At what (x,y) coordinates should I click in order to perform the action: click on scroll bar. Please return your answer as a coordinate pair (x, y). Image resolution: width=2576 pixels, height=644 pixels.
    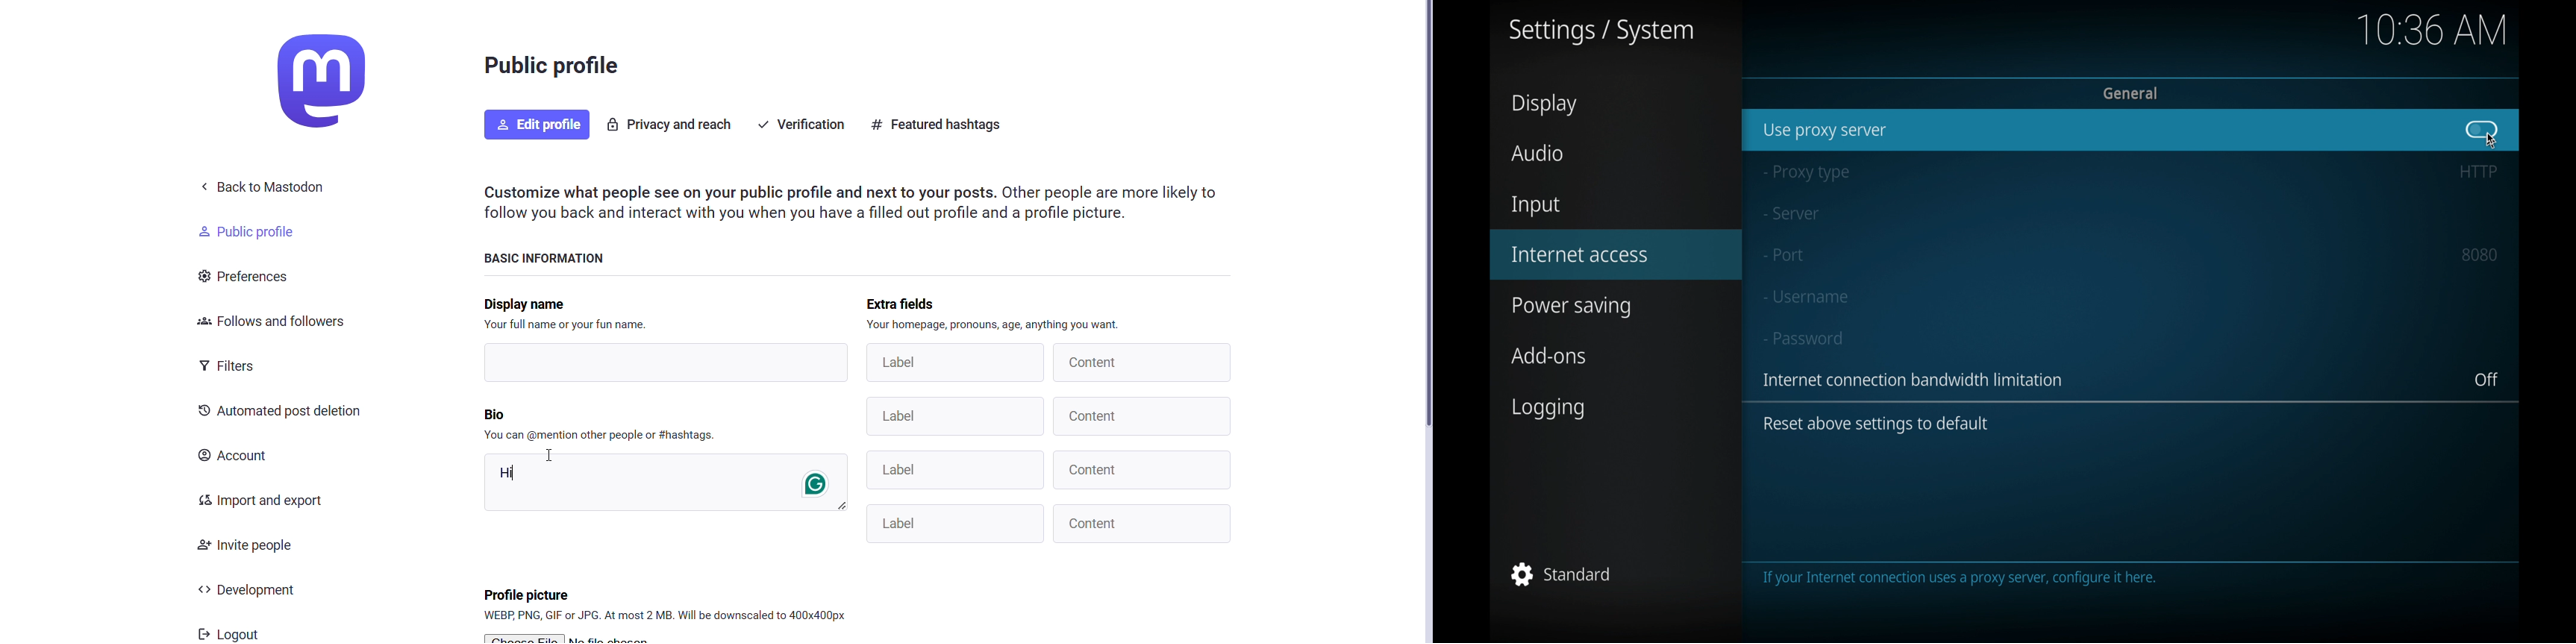
    Looking at the image, I should click on (1429, 219).